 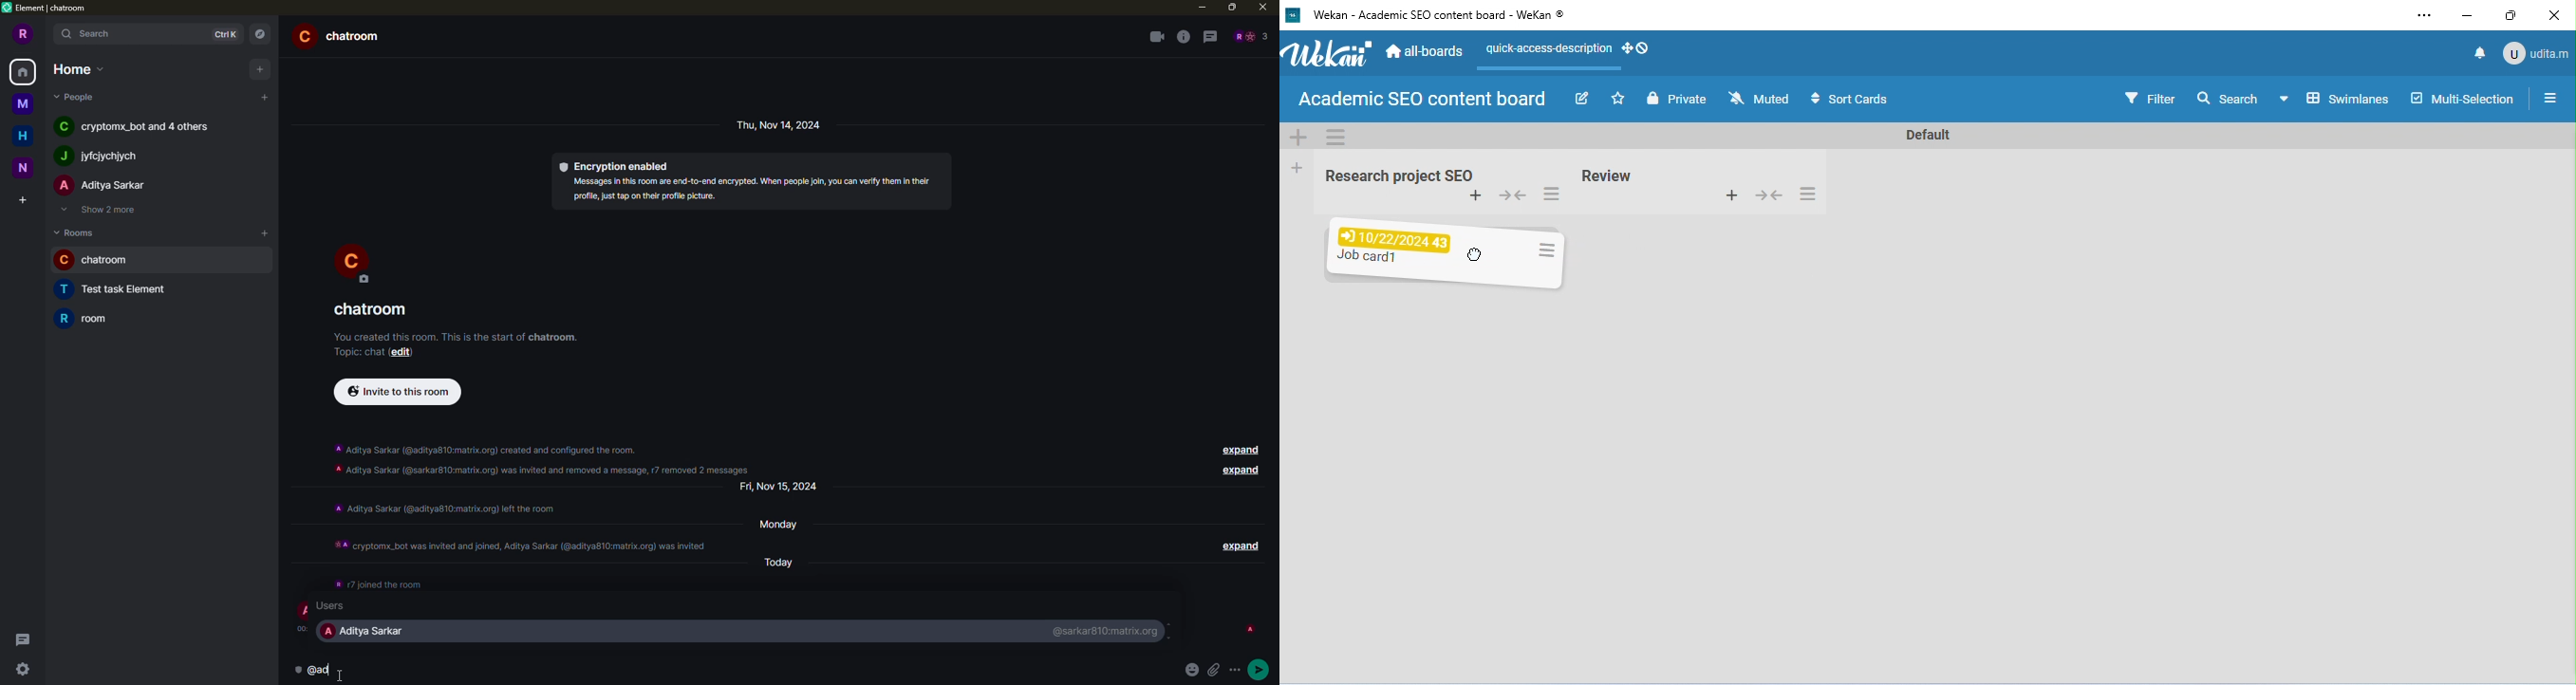 What do you see at coordinates (121, 290) in the screenshot?
I see `room` at bounding box center [121, 290].